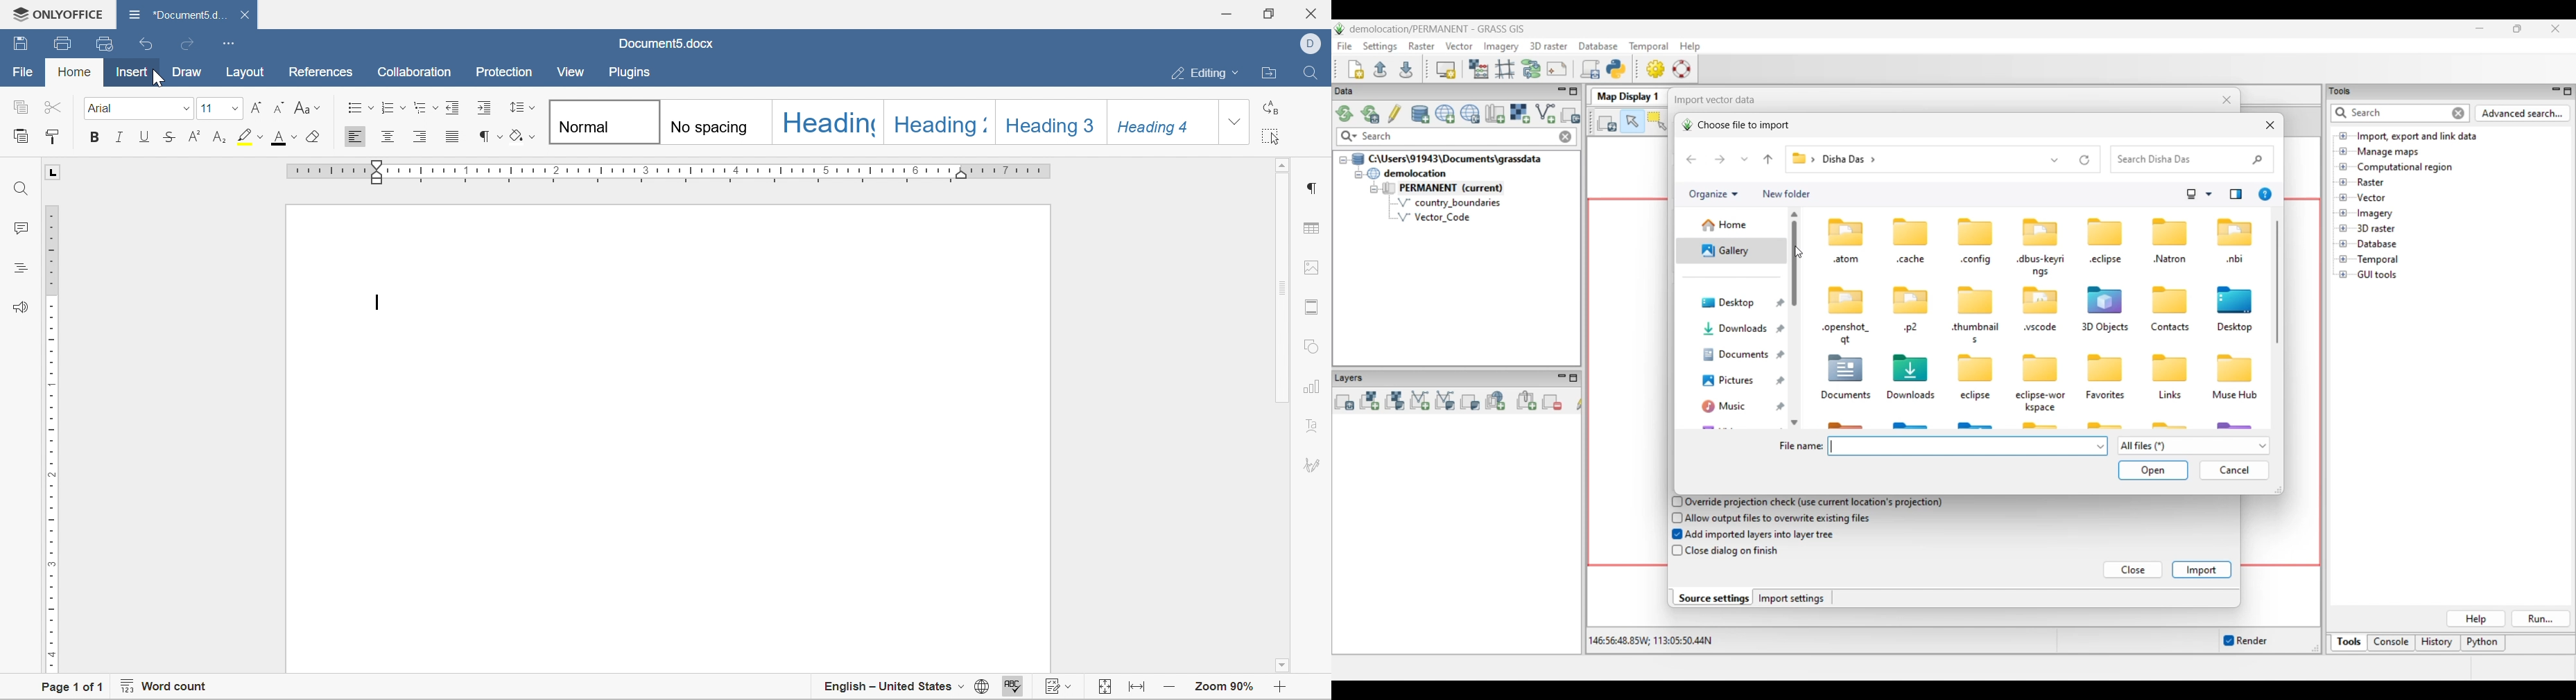  Describe the element at coordinates (227, 42) in the screenshot. I see `customize quick access toolbar` at that location.